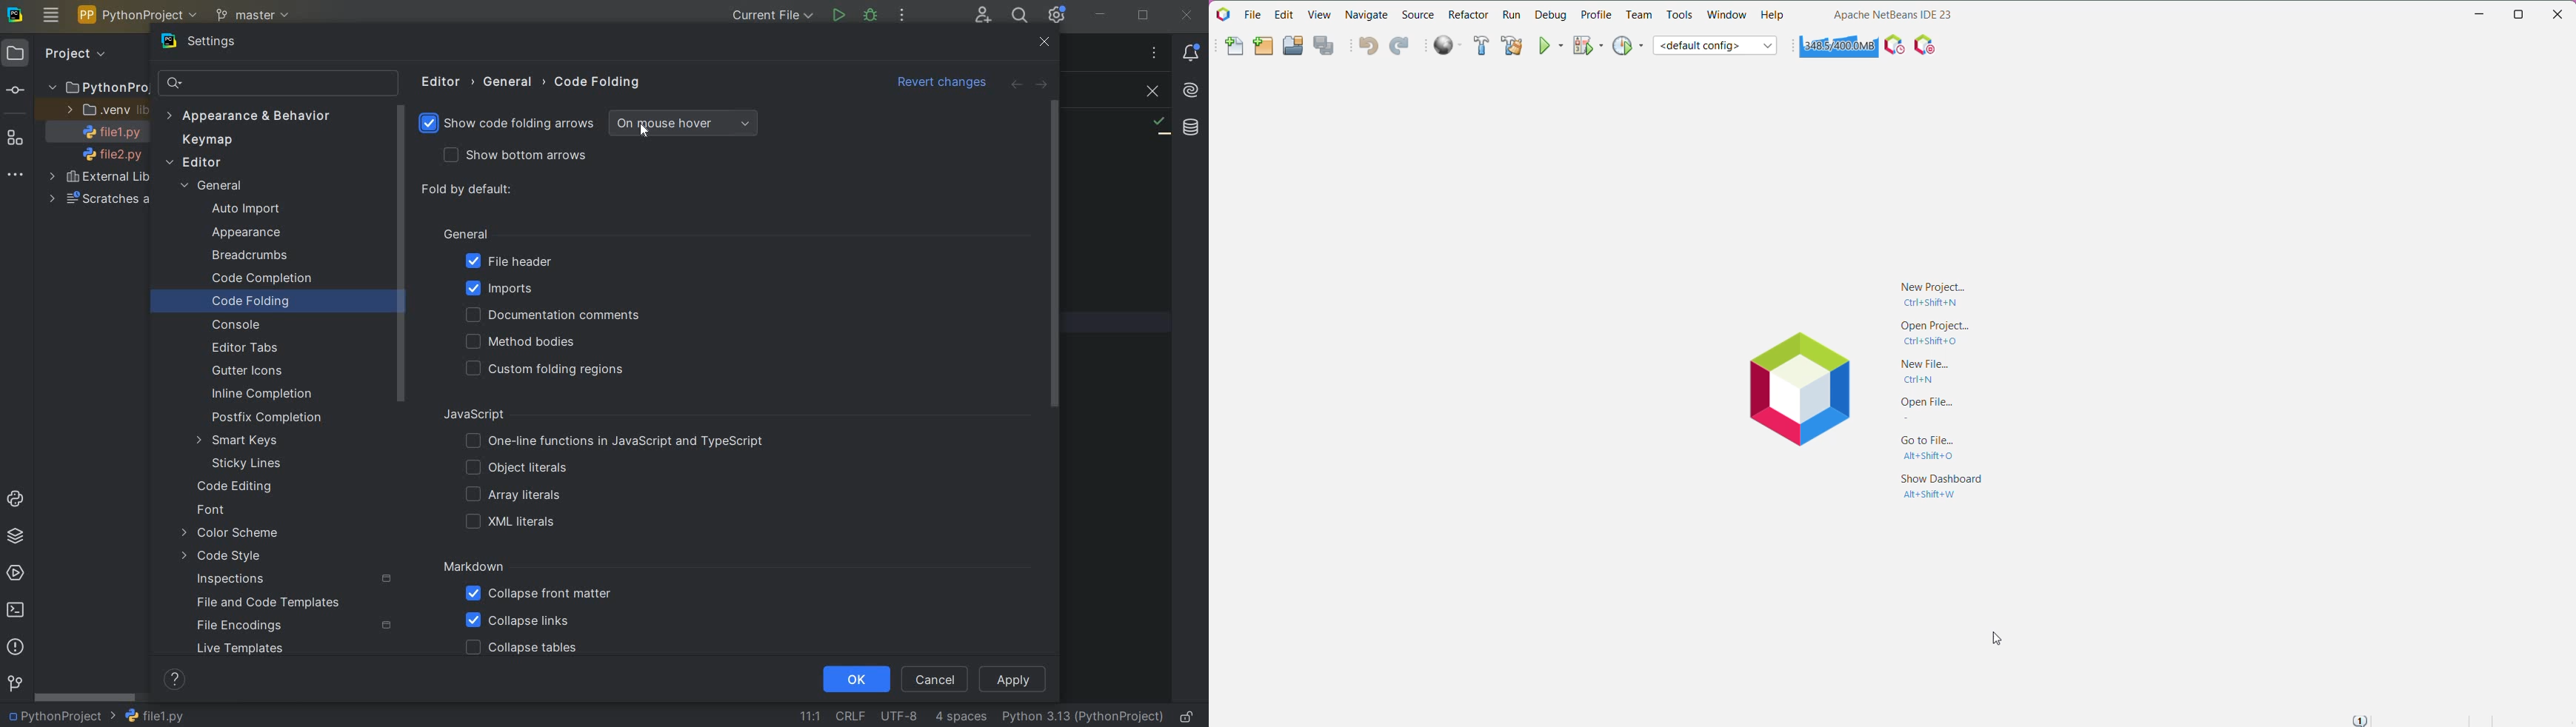 Image resolution: width=2576 pixels, height=728 pixels. Describe the element at coordinates (293, 626) in the screenshot. I see `FILE ENCODINGS` at that location.